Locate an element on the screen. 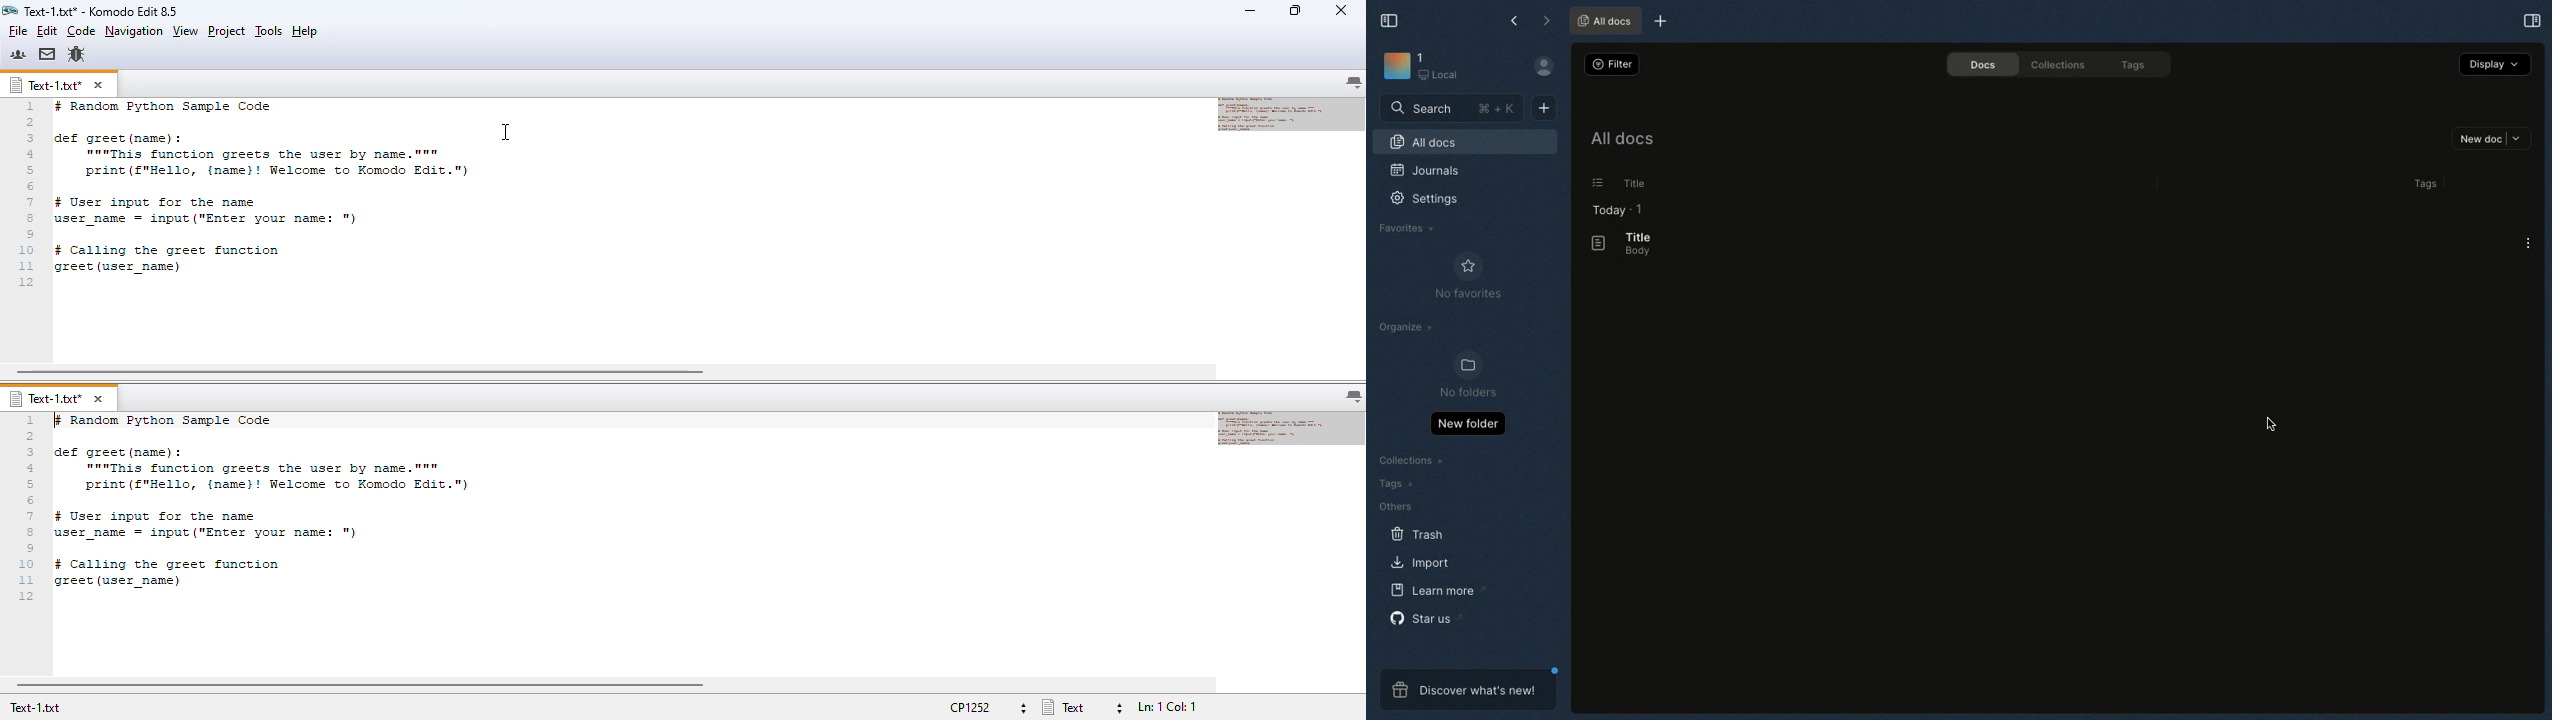  1 item is located at coordinates (1640, 208).